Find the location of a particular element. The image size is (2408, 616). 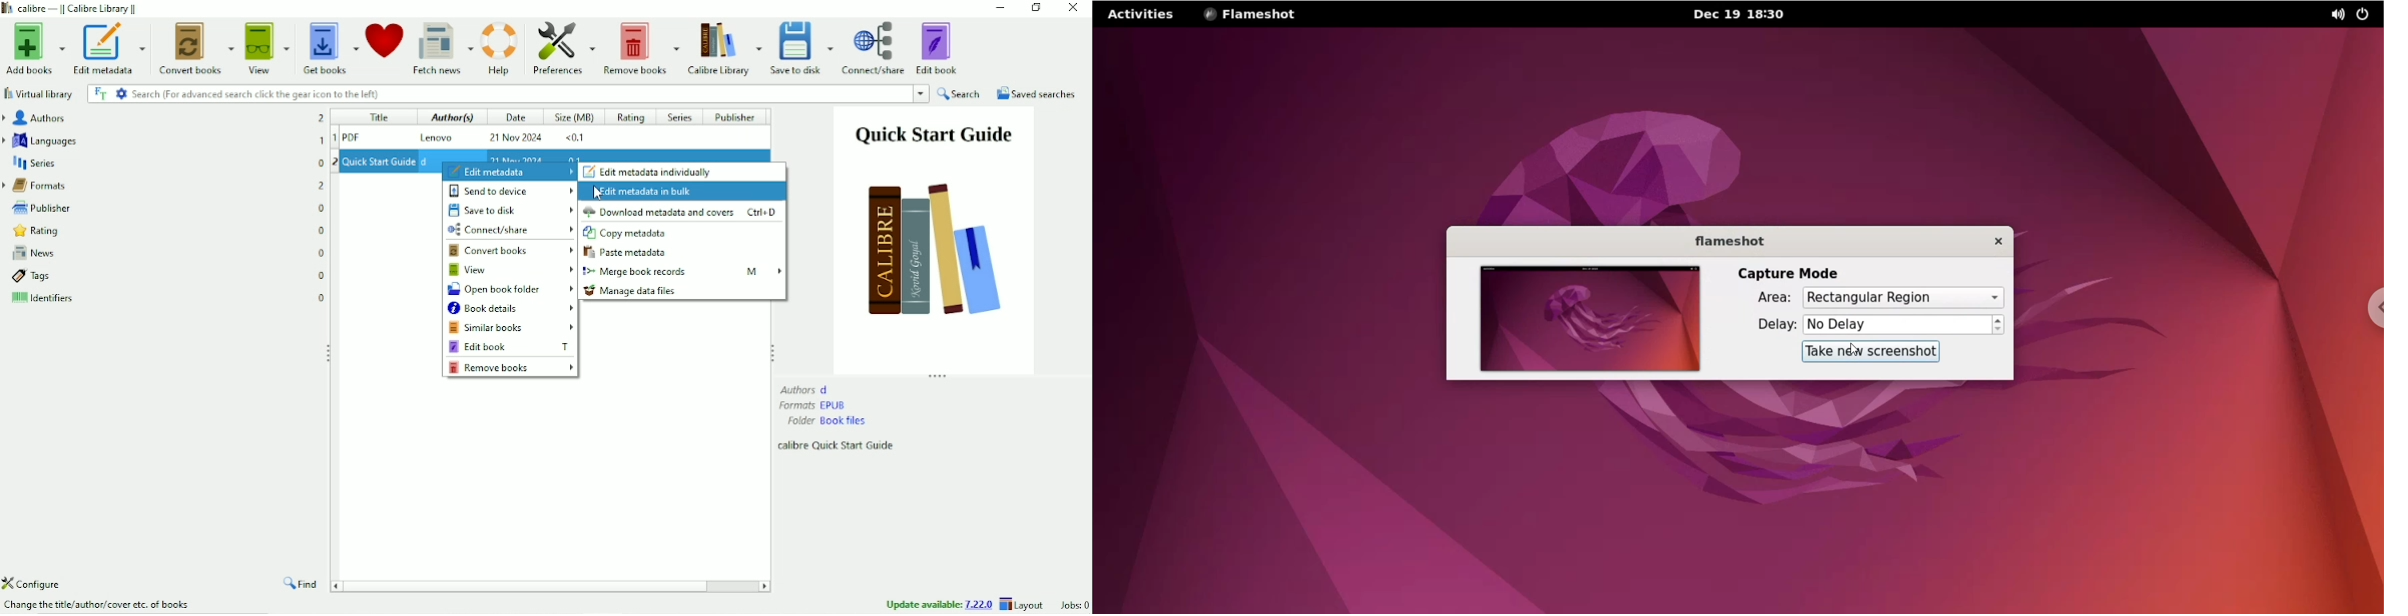

Resize is located at coordinates (939, 376).